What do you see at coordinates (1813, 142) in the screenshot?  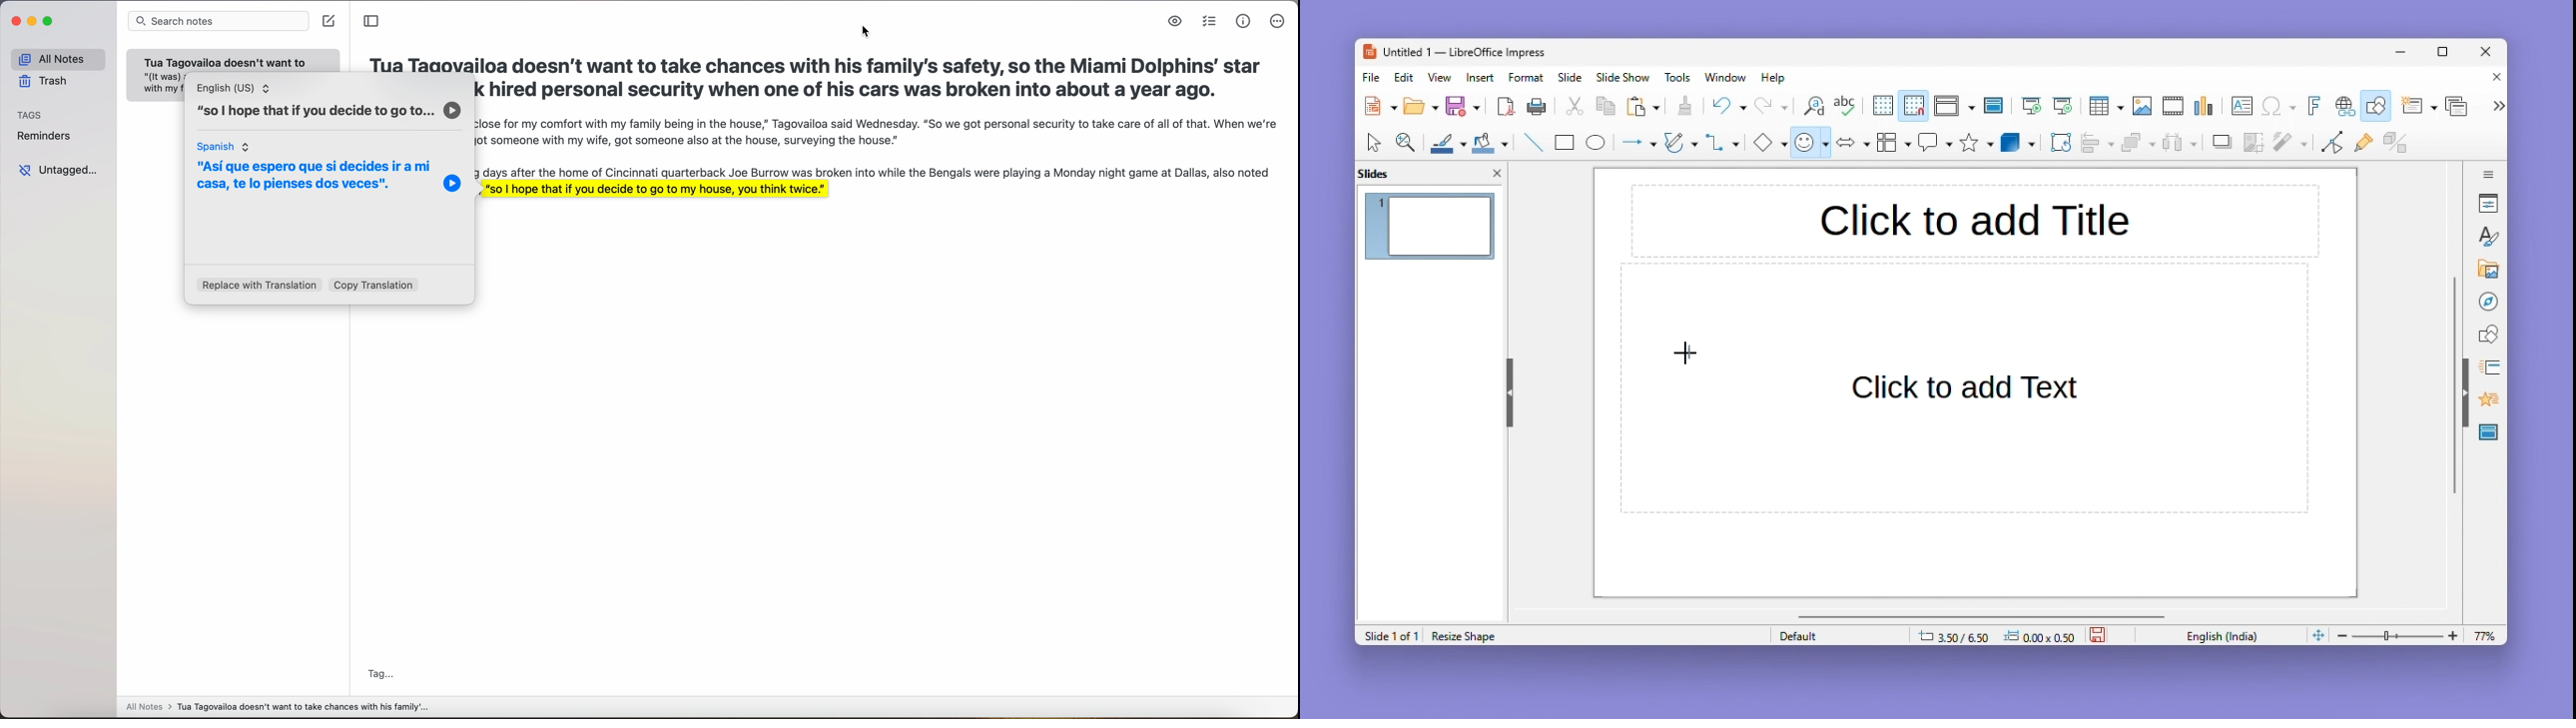 I see `Symbol` at bounding box center [1813, 142].